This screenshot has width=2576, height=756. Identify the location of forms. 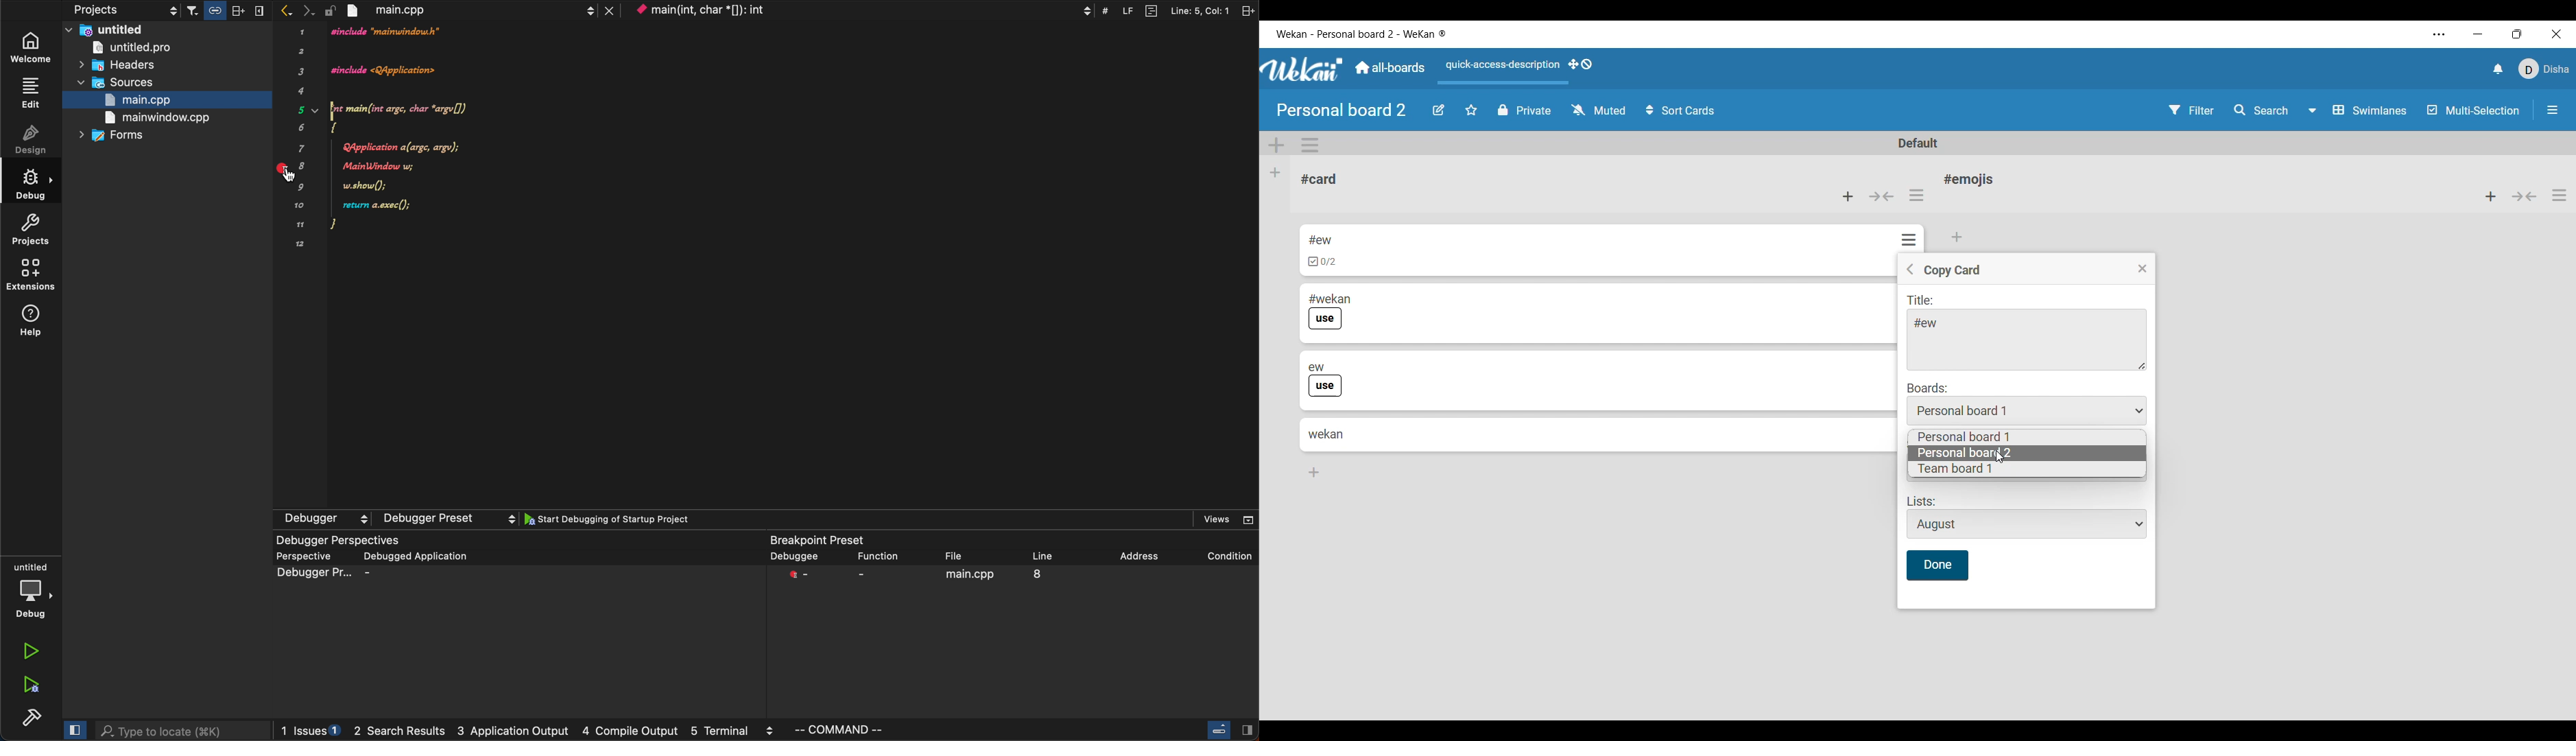
(128, 137).